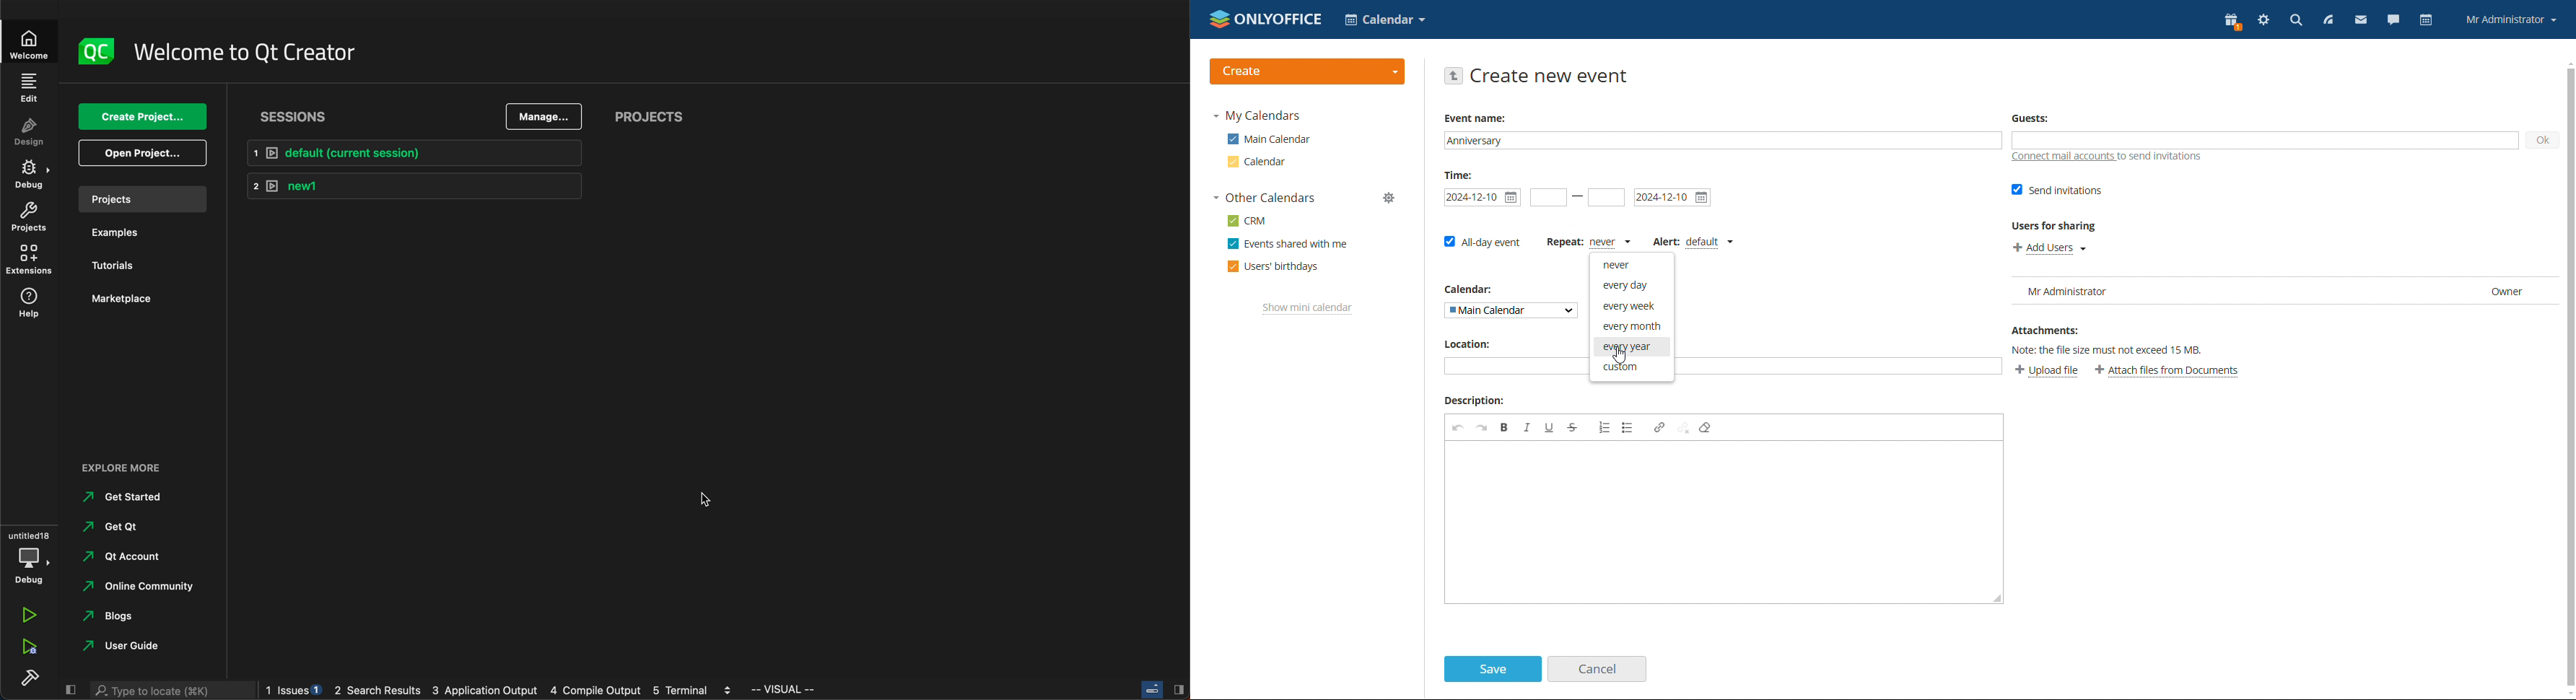 The width and height of the screenshot is (2576, 700). Describe the element at coordinates (111, 617) in the screenshot. I see `blogs` at that location.